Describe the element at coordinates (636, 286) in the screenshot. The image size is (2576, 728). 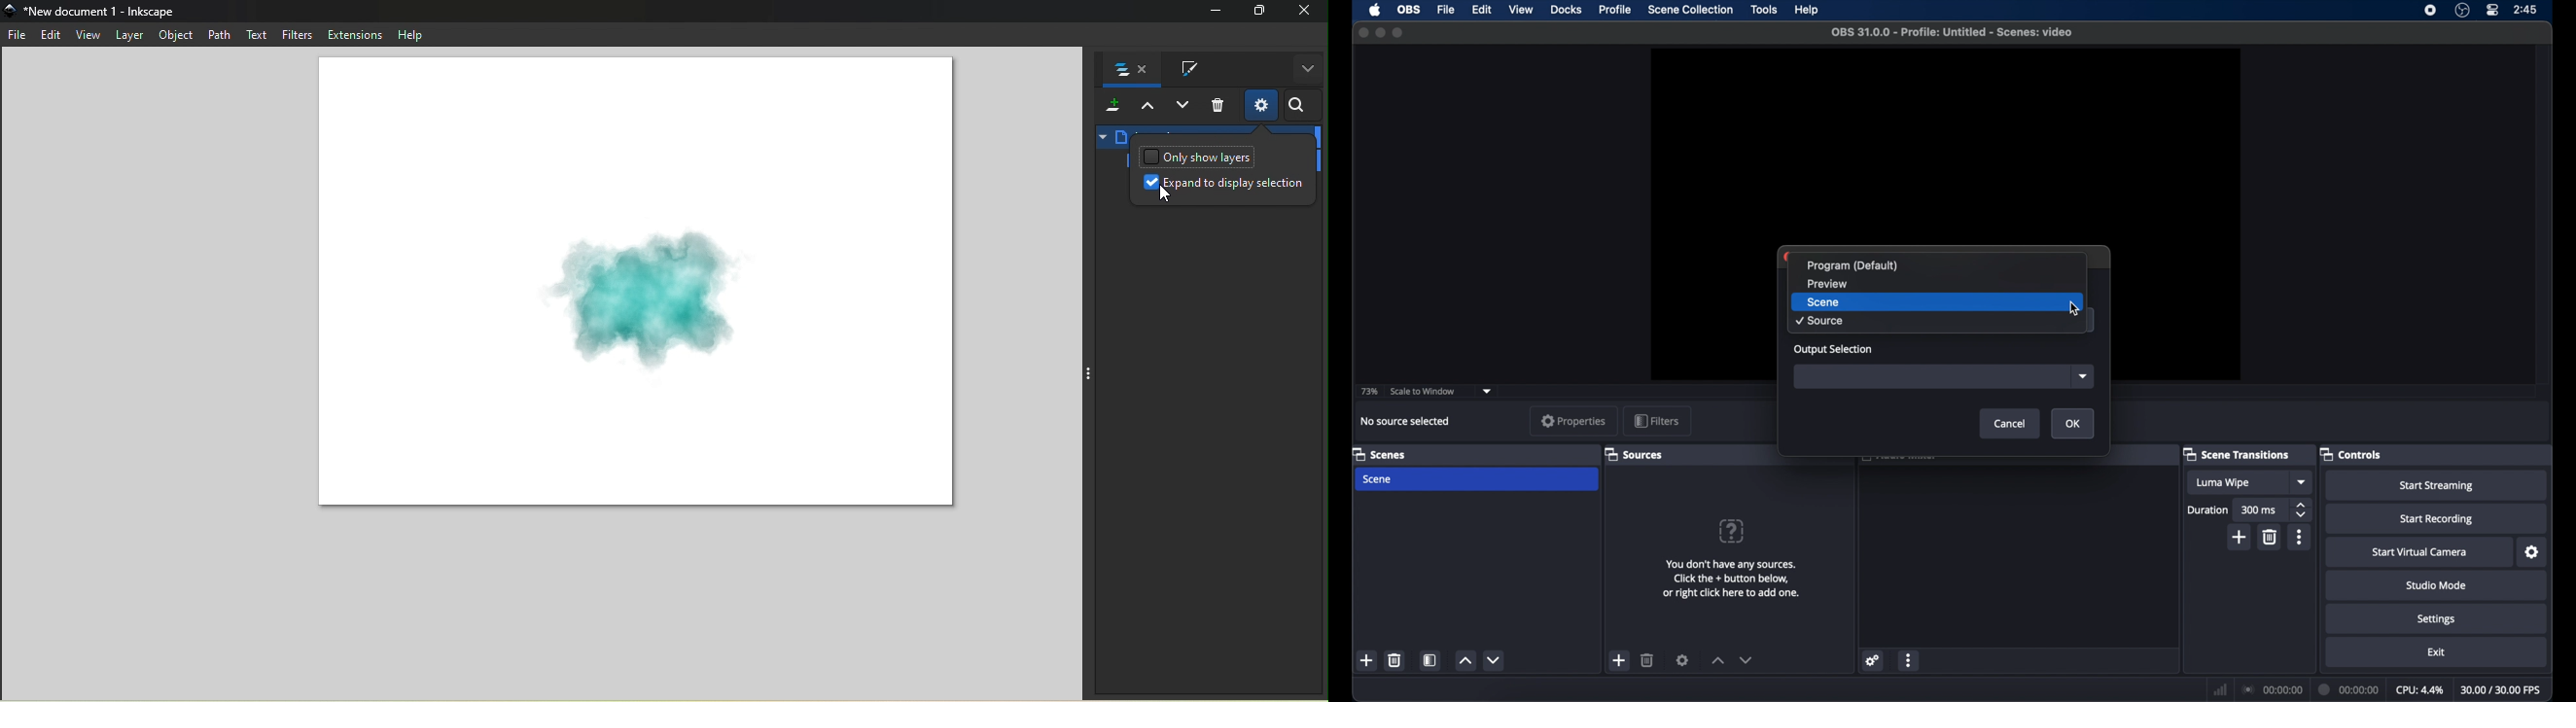
I see `Canvas showing some shape` at that location.